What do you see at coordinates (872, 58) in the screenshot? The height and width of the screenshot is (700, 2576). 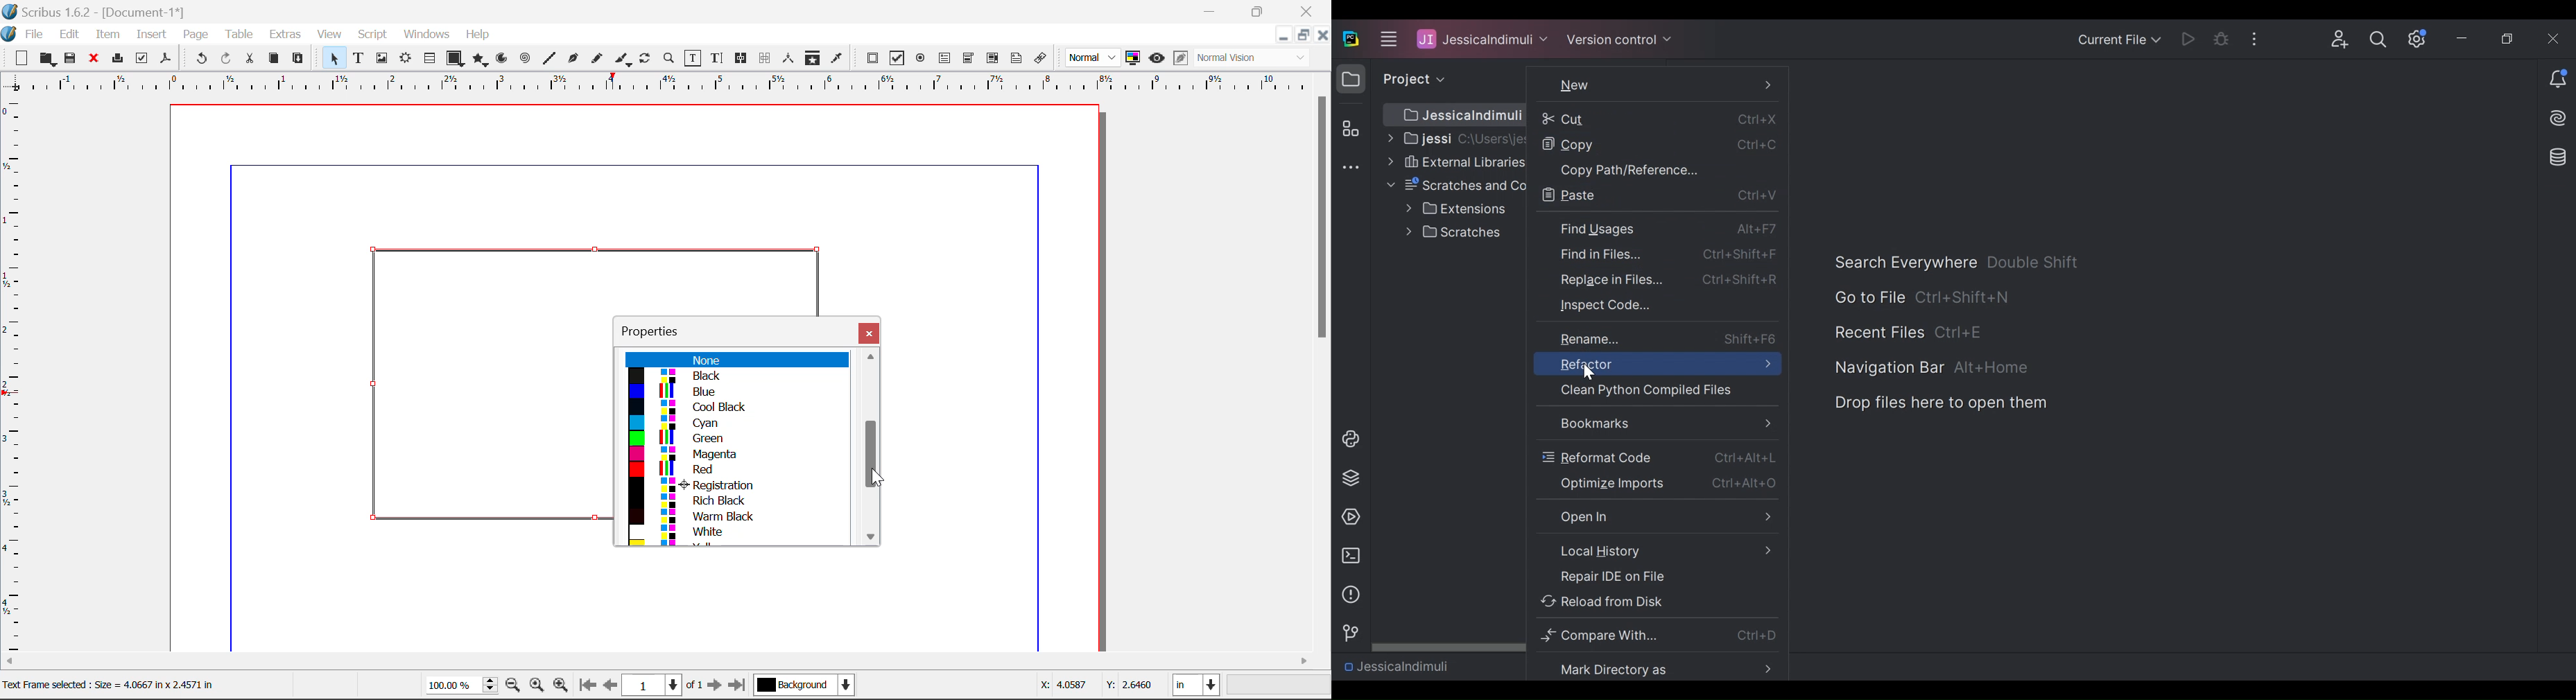 I see `Pdf Push Button` at bounding box center [872, 58].